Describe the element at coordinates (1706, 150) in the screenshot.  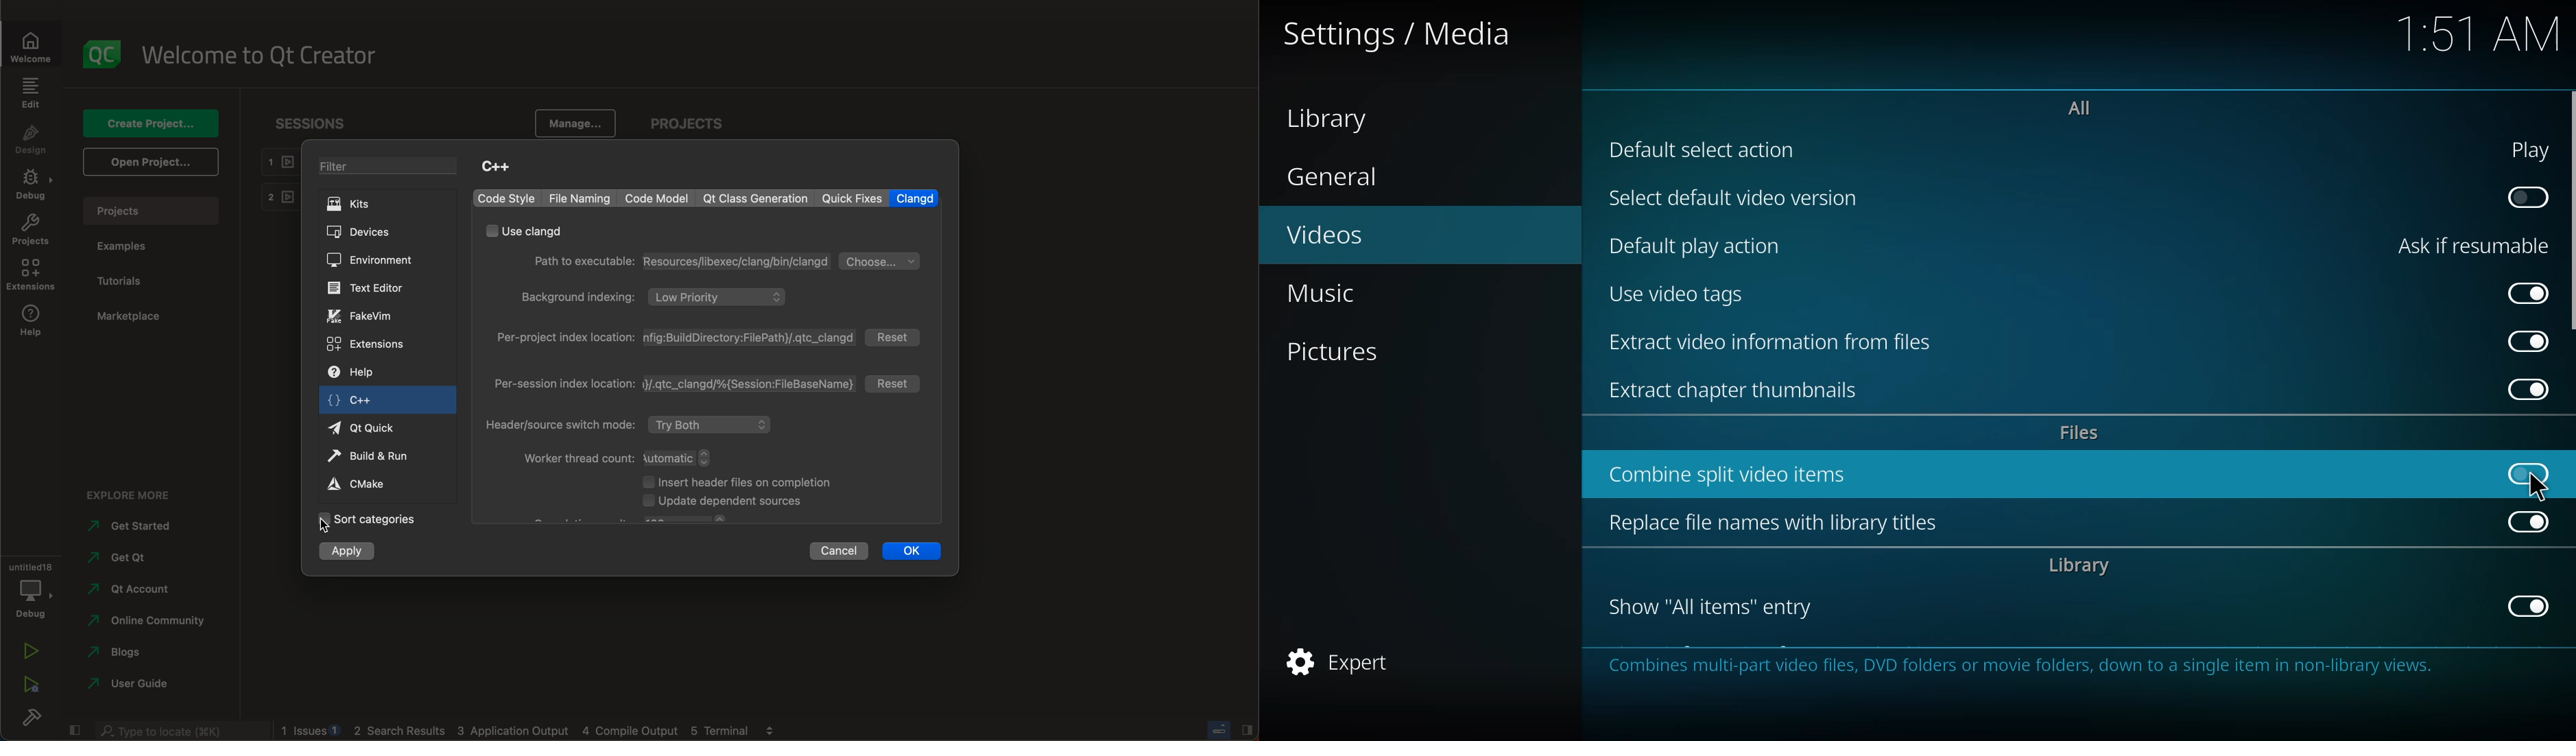
I see `default selection` at that location.